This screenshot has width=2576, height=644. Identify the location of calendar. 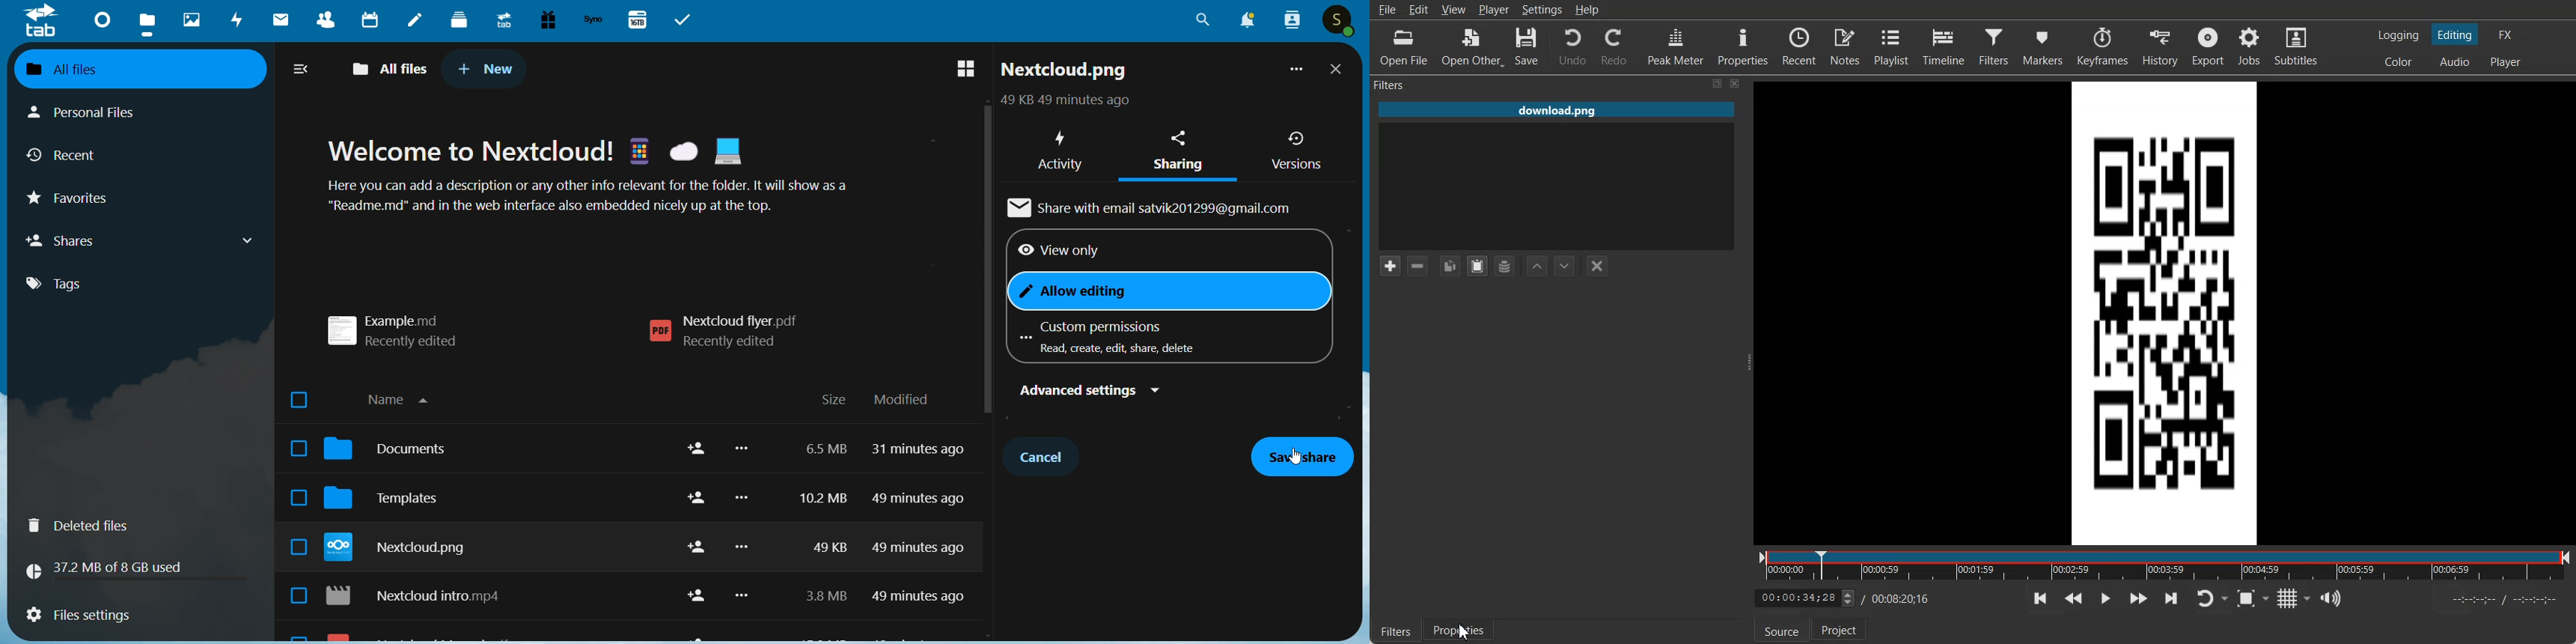
(368, 22).